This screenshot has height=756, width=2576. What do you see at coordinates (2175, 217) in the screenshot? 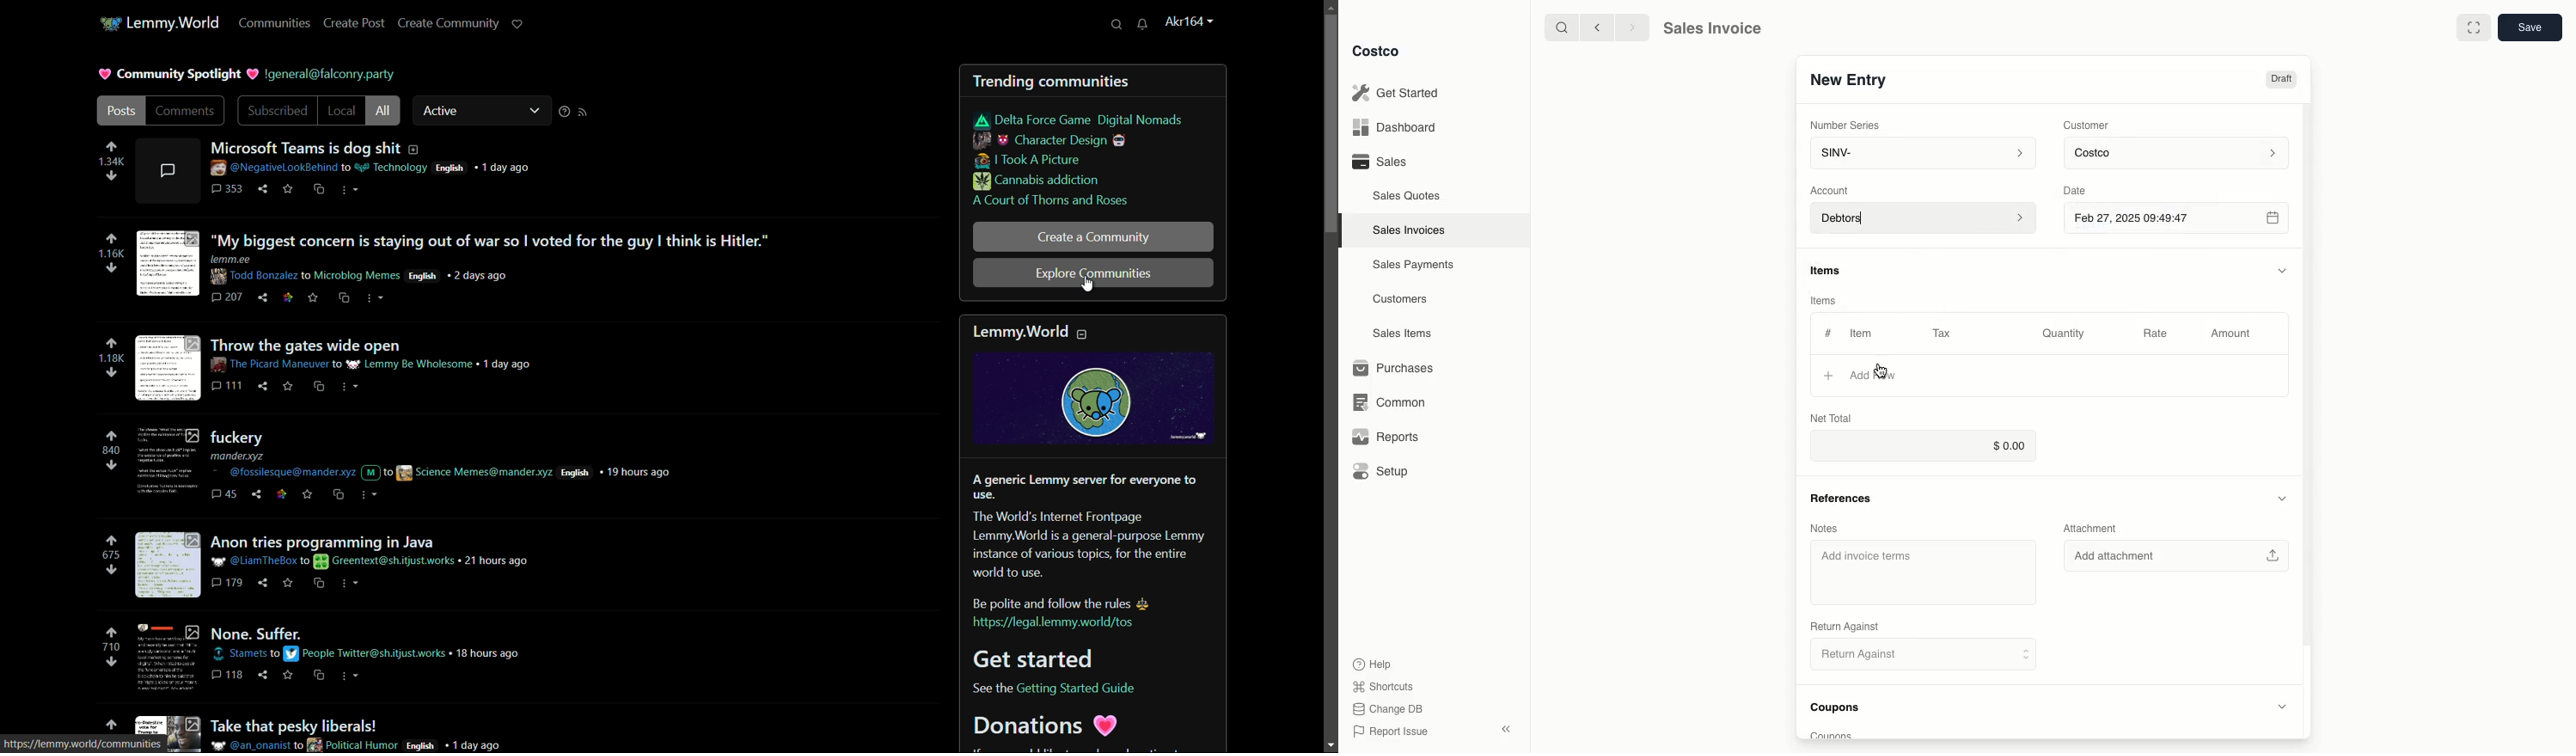
I see `Feb 27, 2025 09:49:47` at bounding box center [2175, 217].